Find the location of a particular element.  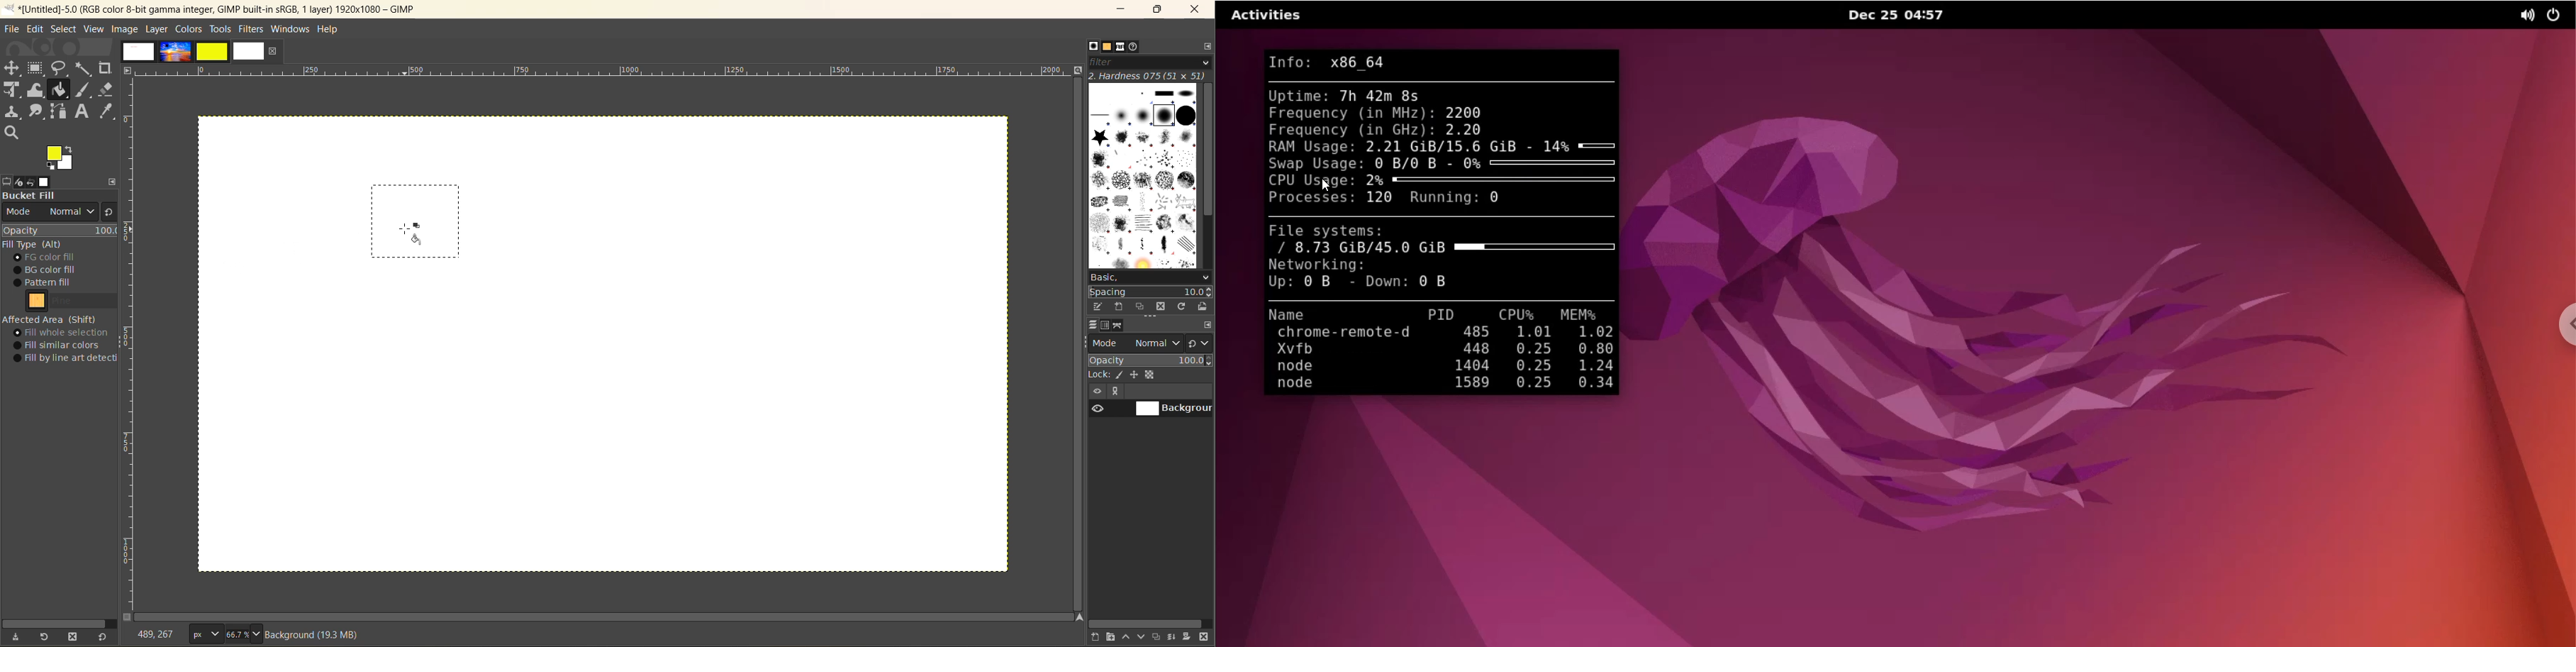

create a new layer group is located at coordinates (1113, 638).